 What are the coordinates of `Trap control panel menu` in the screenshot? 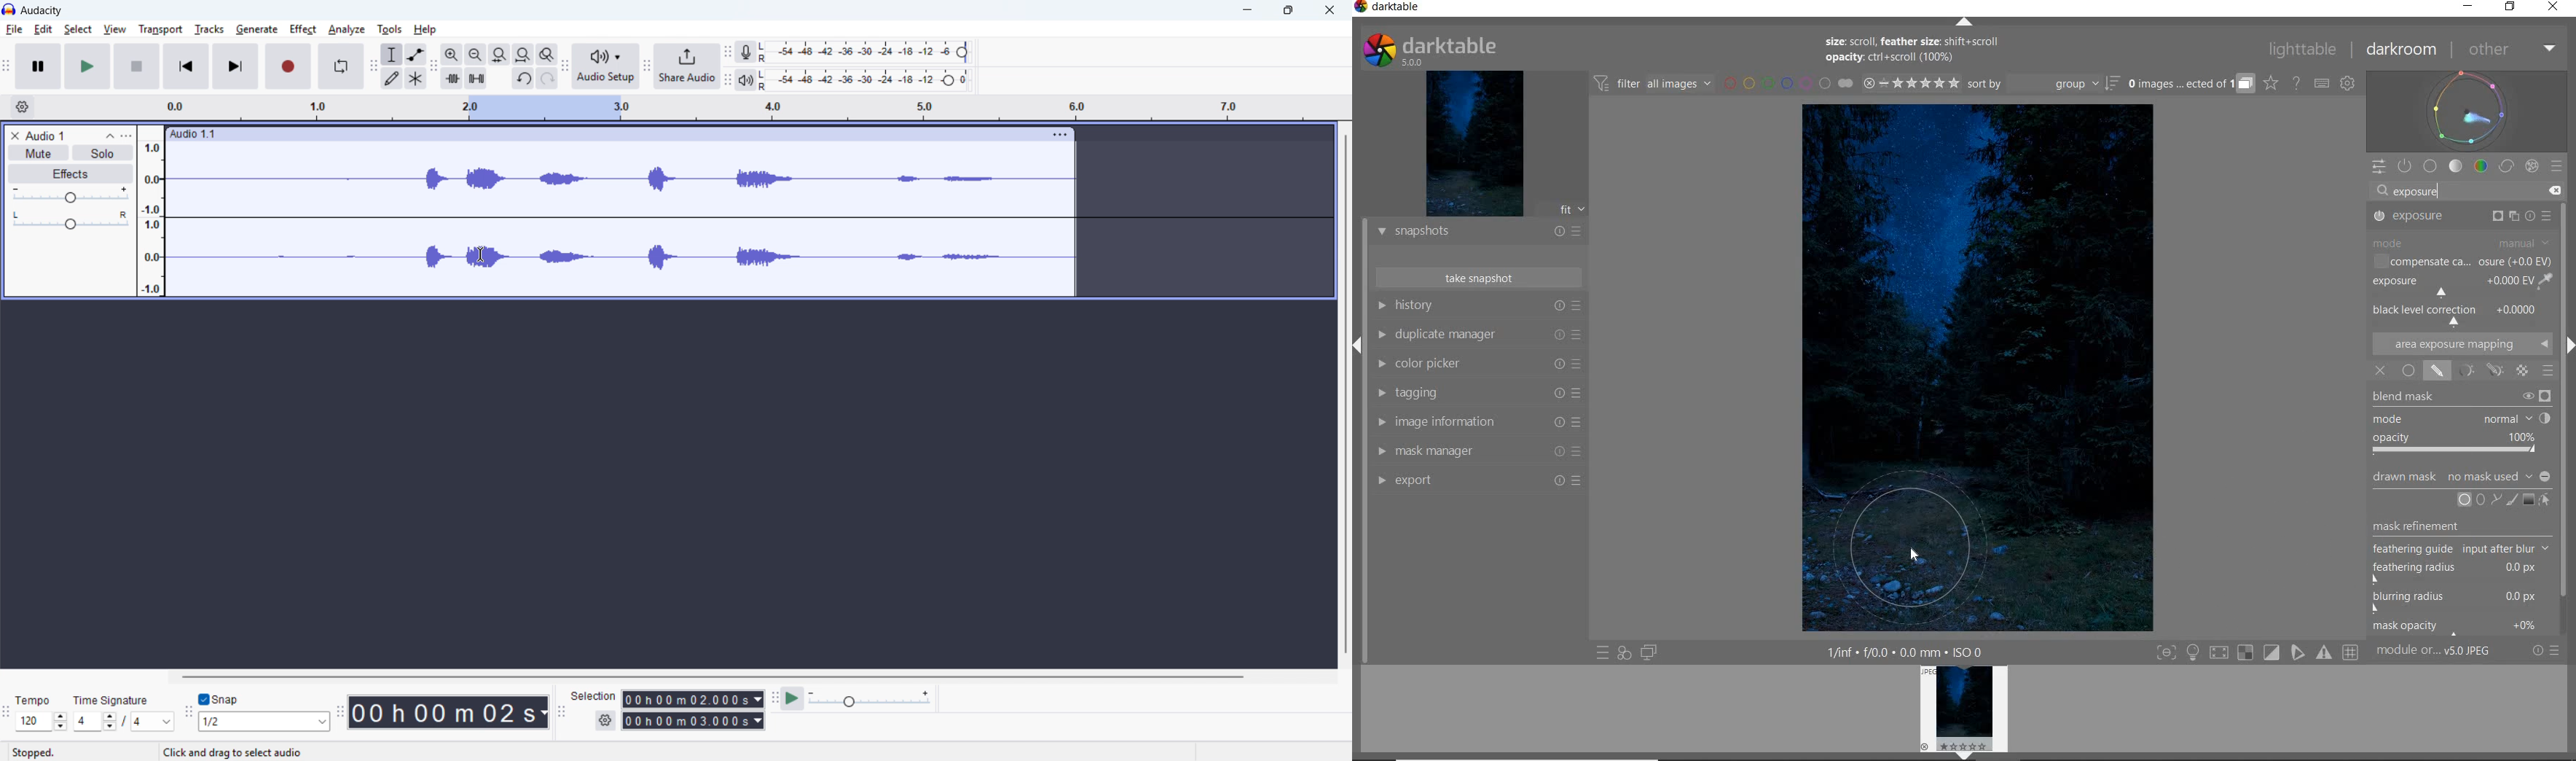 It's located at (127, 136).